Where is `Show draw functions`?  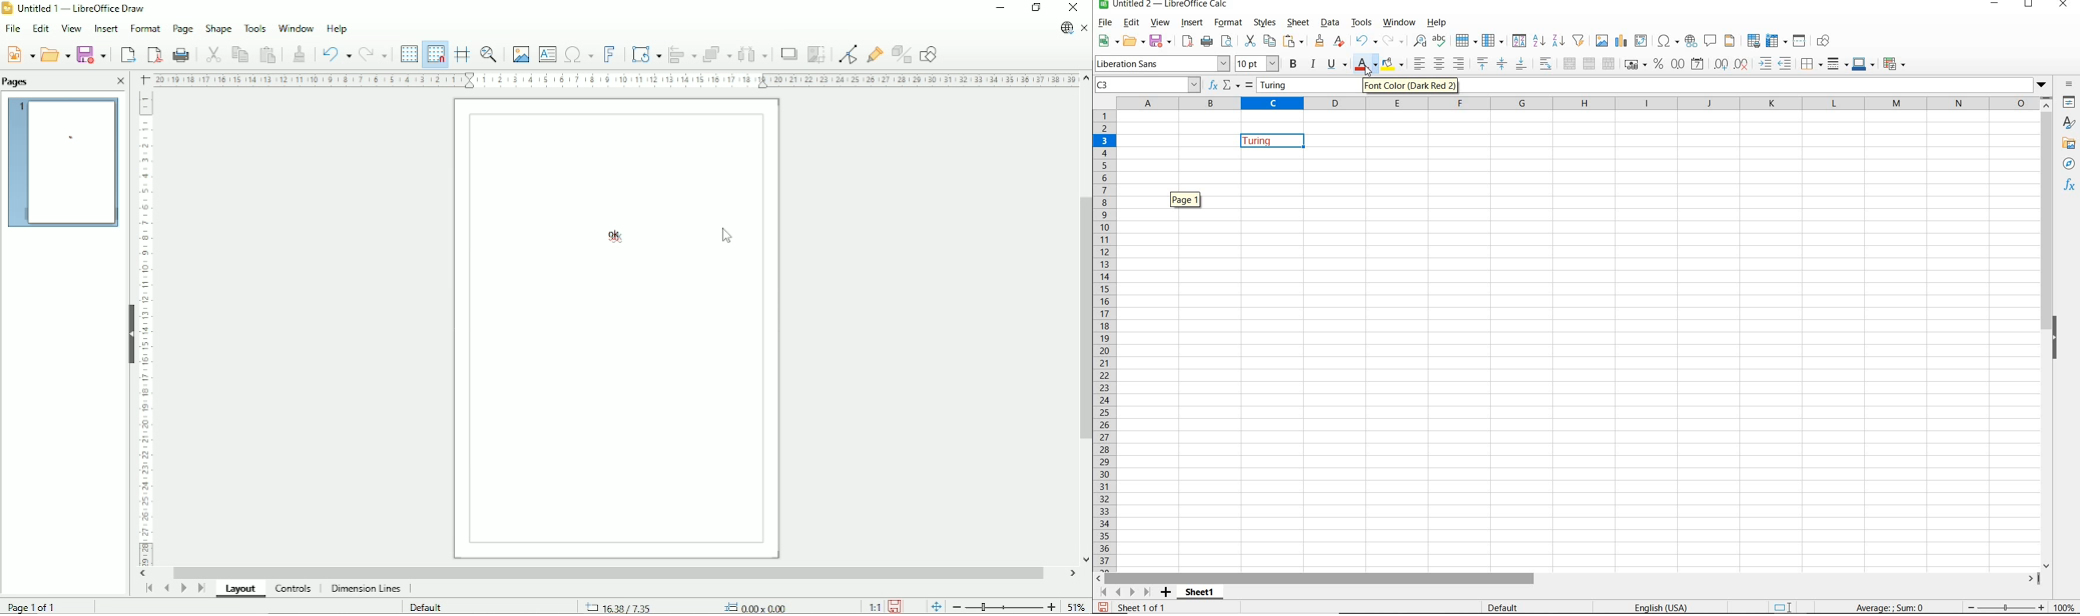
Show draw functions is located at coordinates (928, 53).